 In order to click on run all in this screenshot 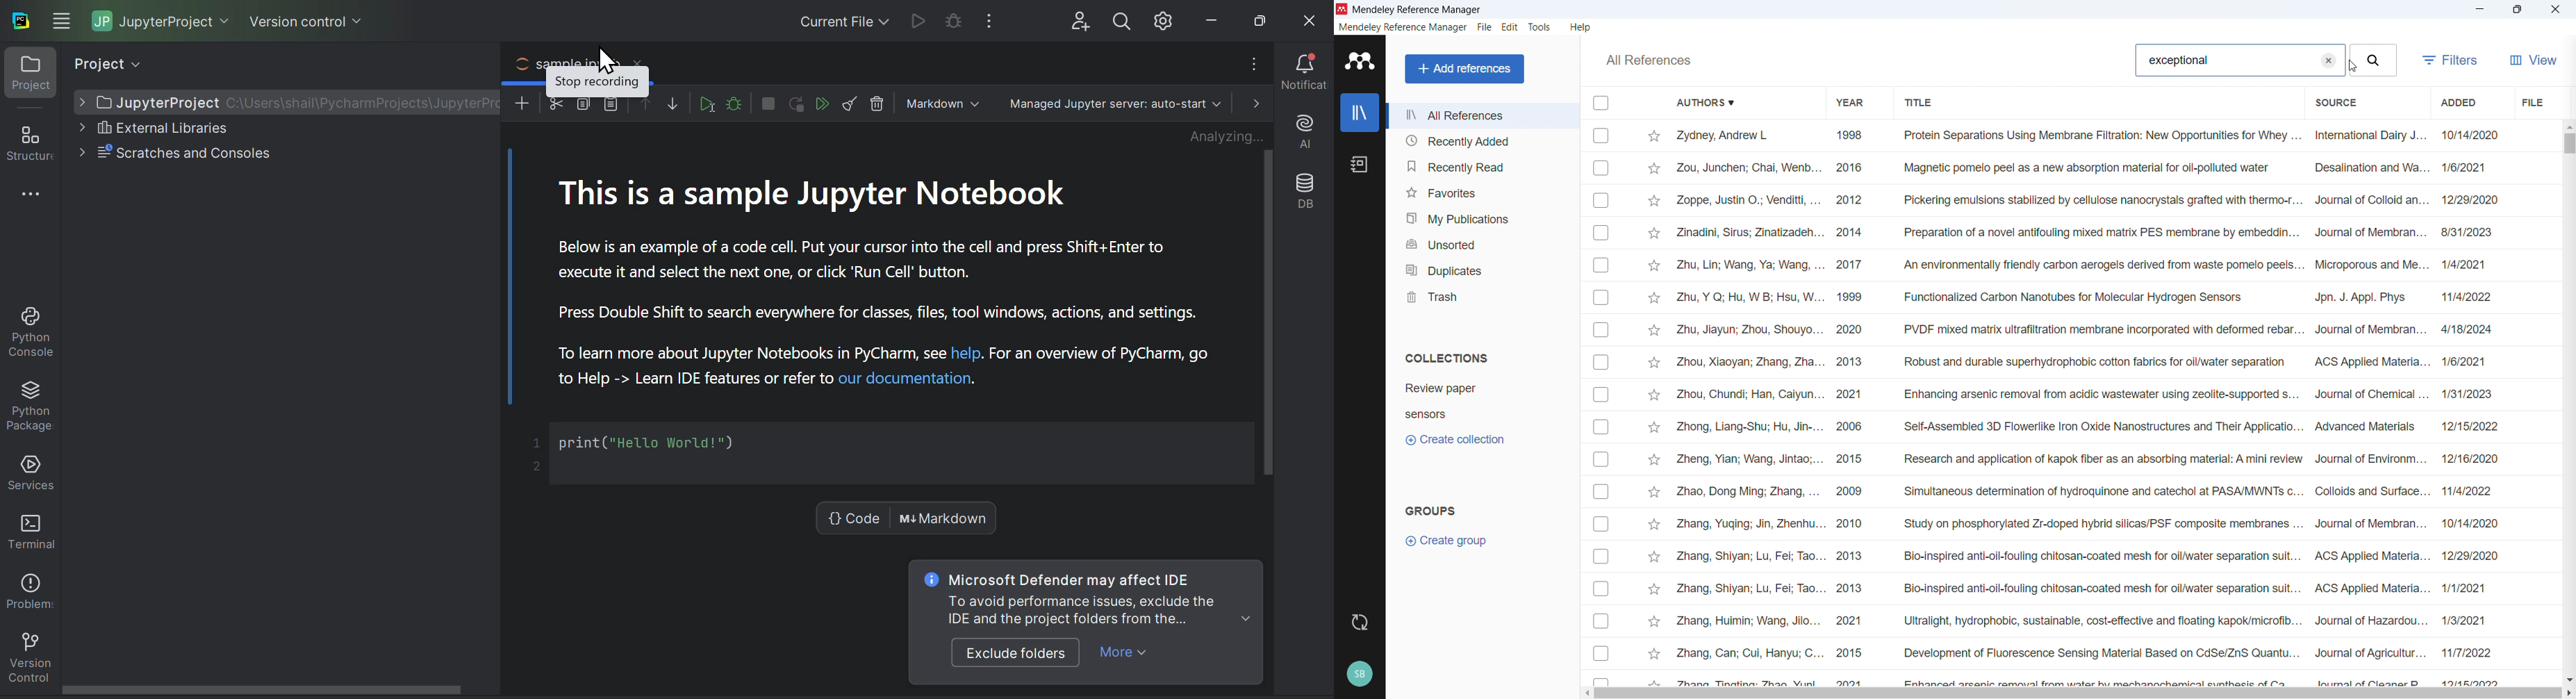, I will do `click(822, 104)`.